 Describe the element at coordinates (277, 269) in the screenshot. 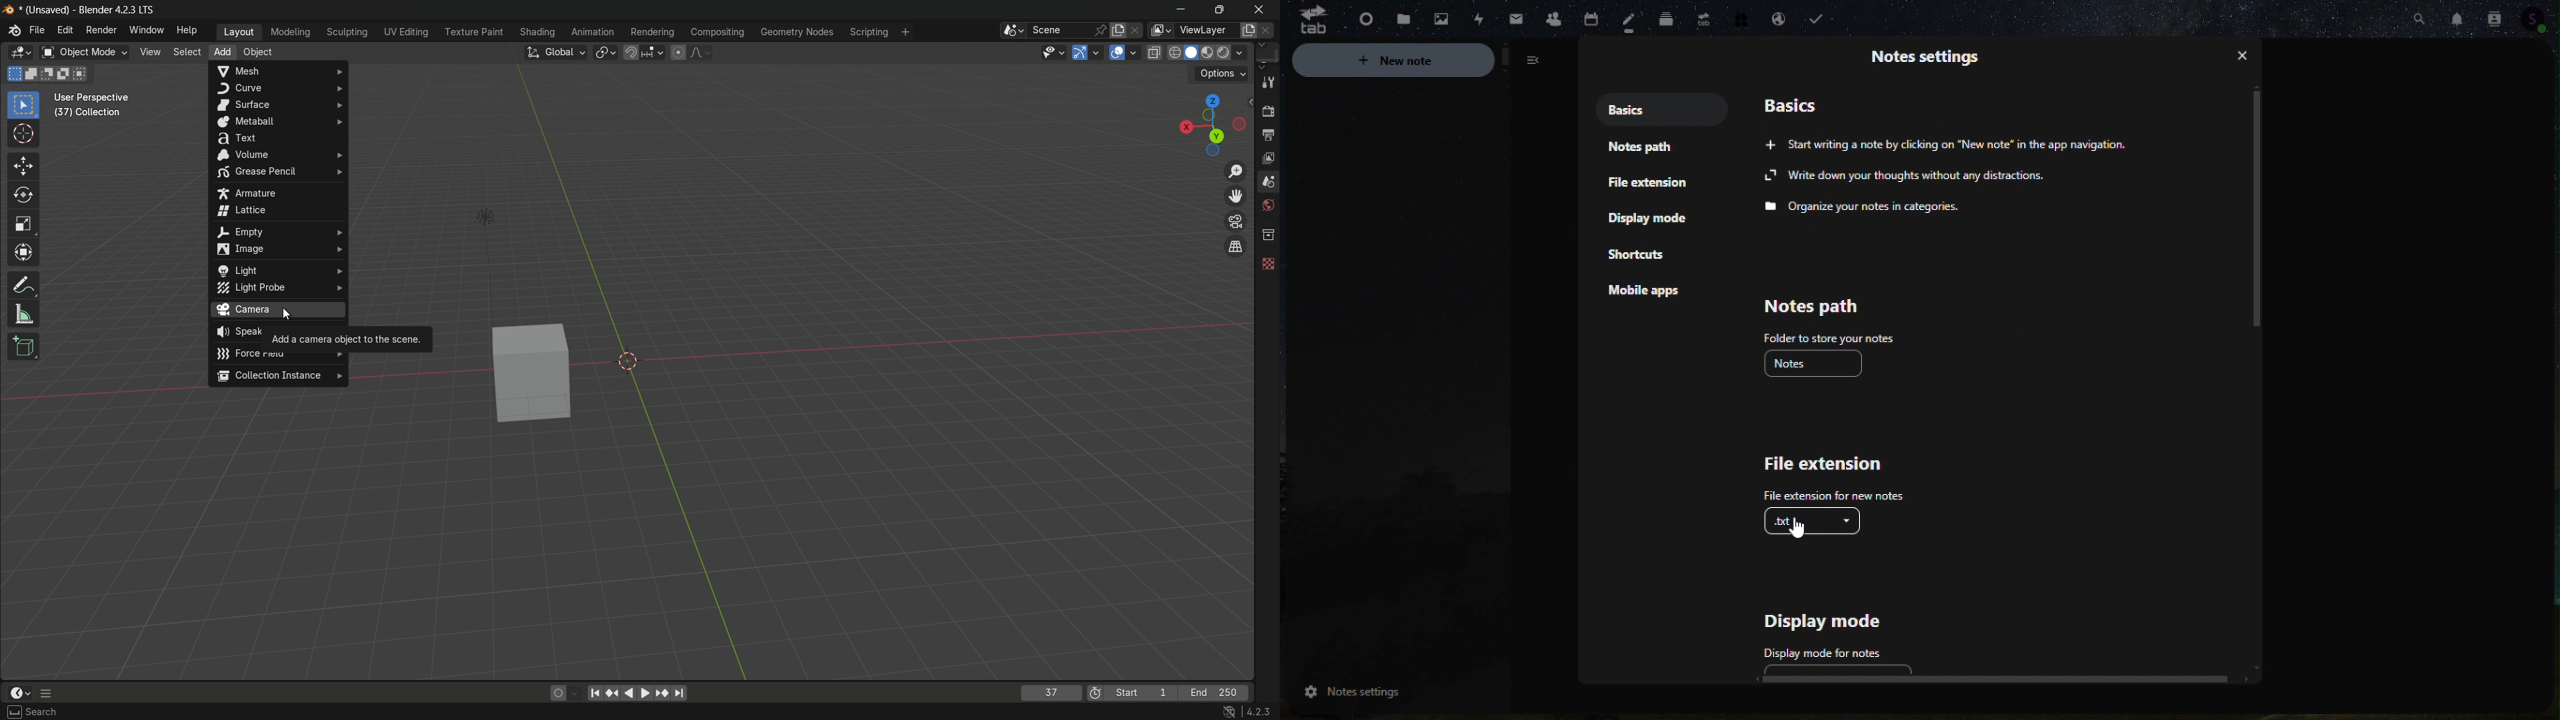

I see `light` at that location.